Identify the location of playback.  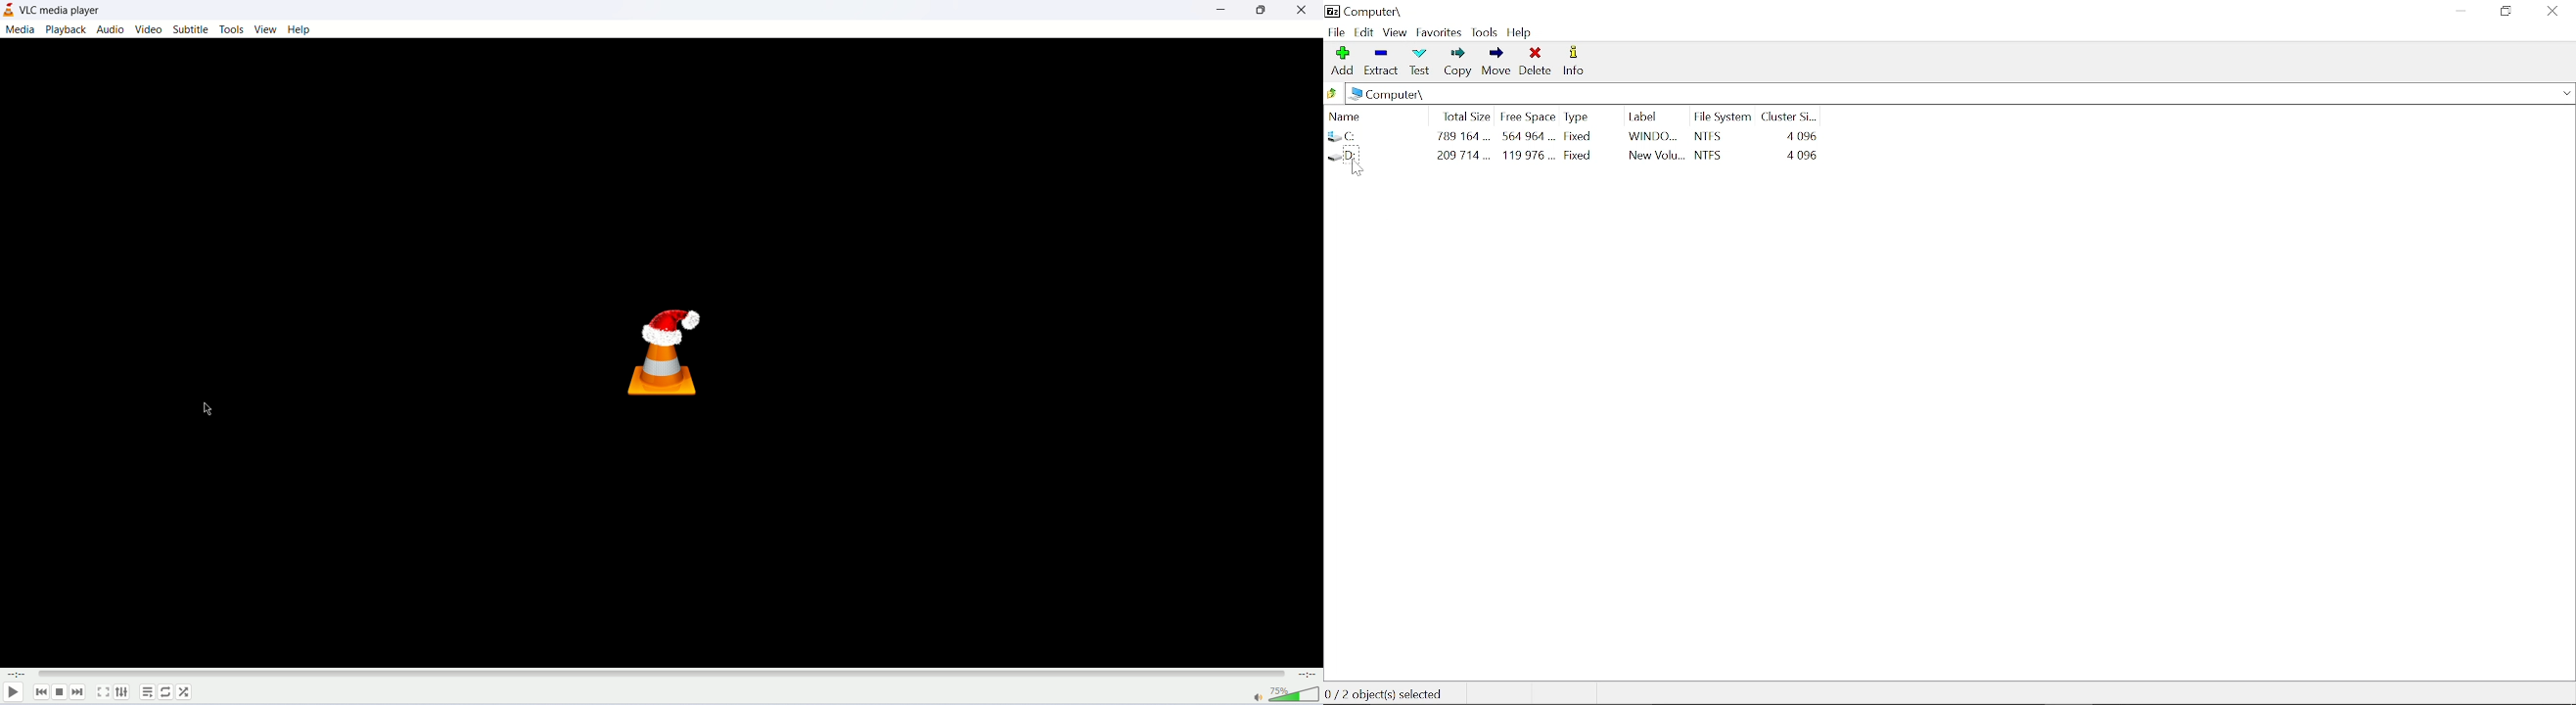
(67, 30).